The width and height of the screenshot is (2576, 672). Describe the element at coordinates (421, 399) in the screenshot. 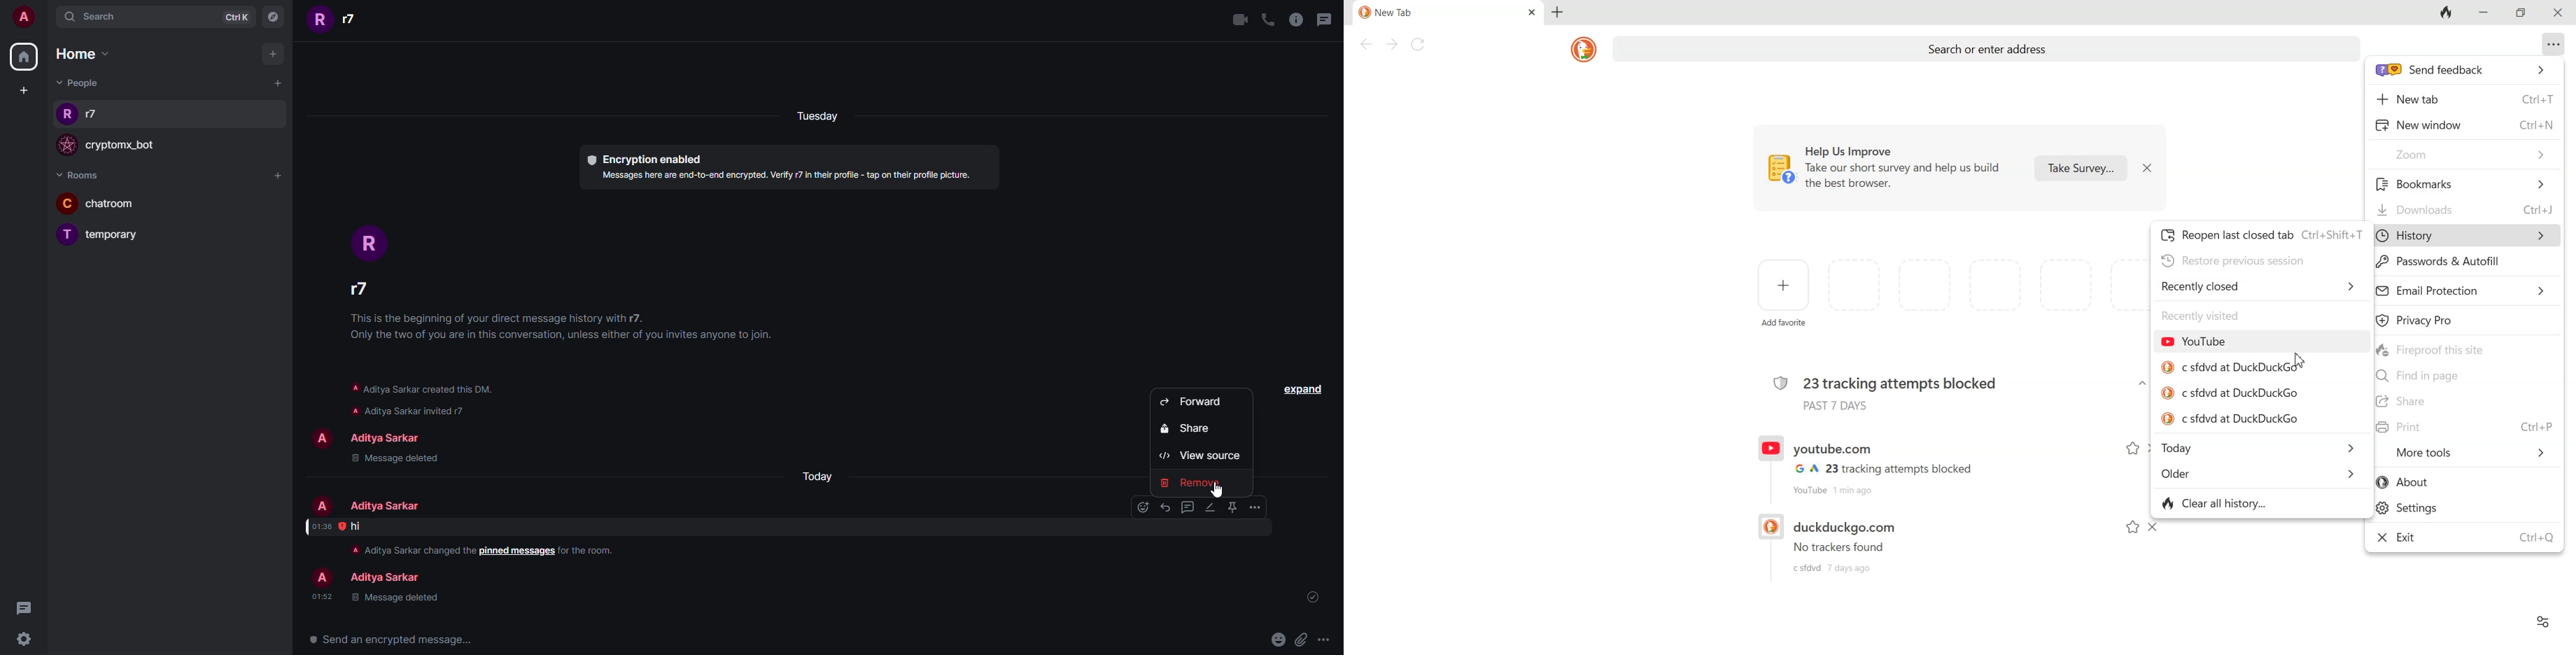

I see `info` at that location.